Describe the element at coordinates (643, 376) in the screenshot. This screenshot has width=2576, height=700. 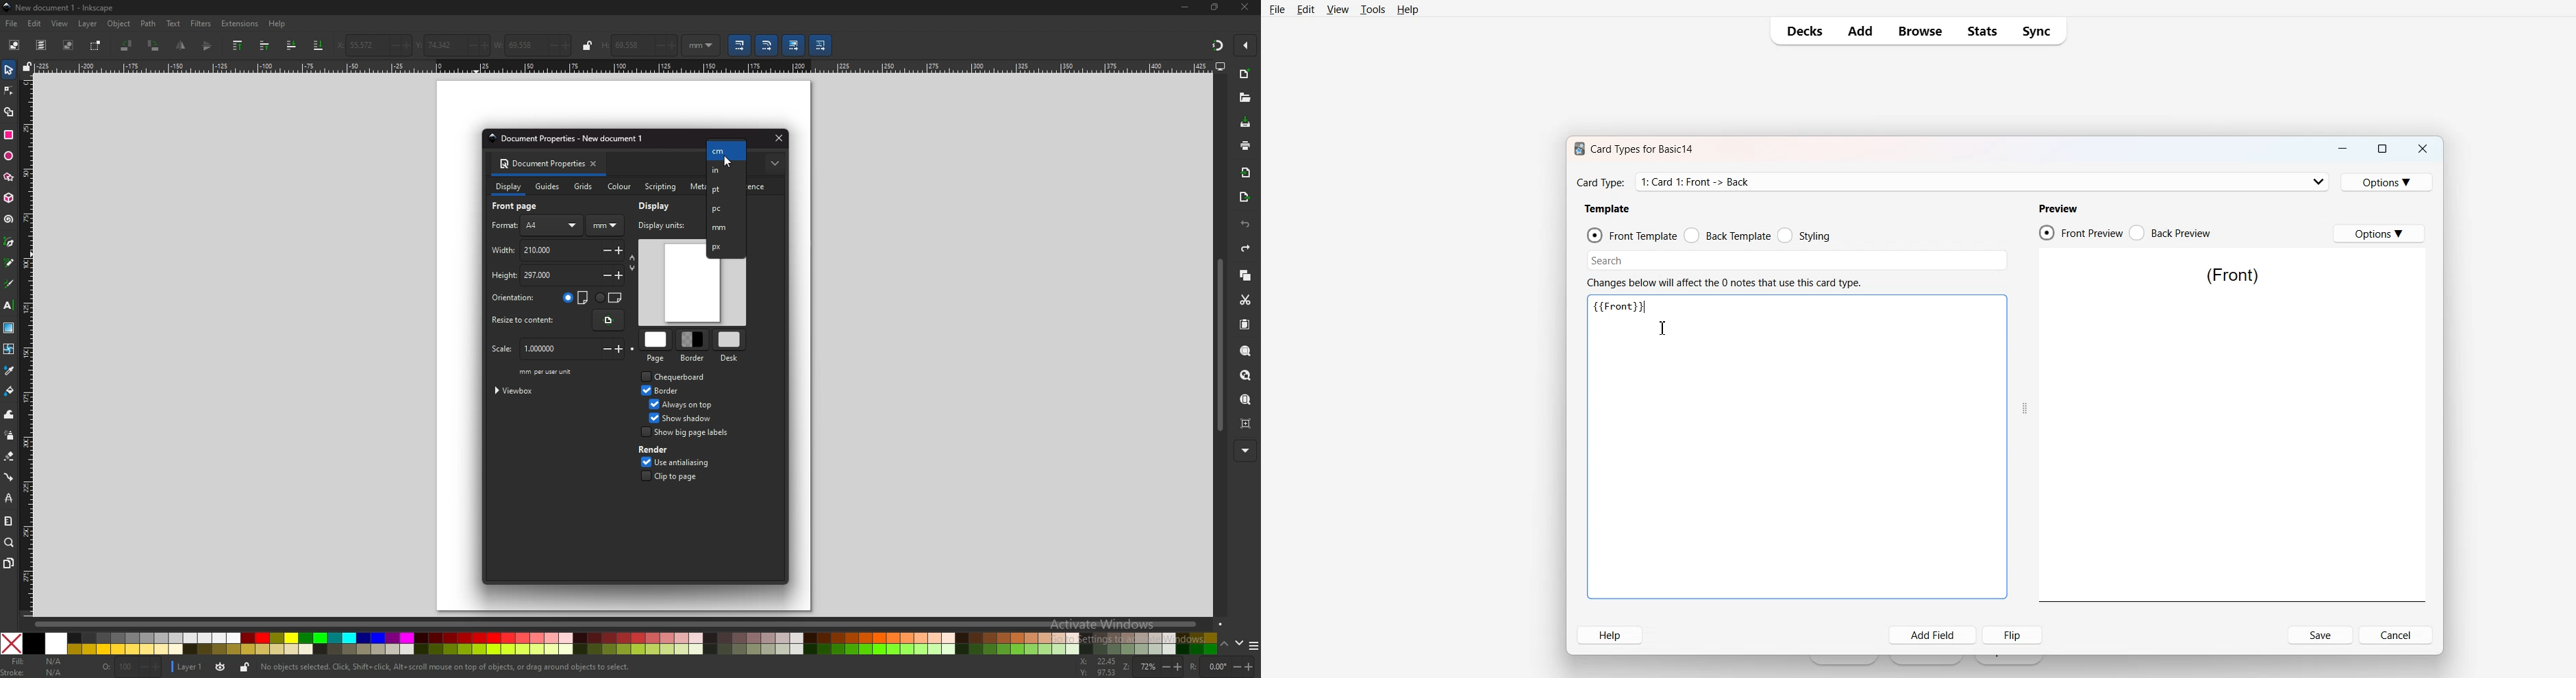
I see `Checkbox` at that location.